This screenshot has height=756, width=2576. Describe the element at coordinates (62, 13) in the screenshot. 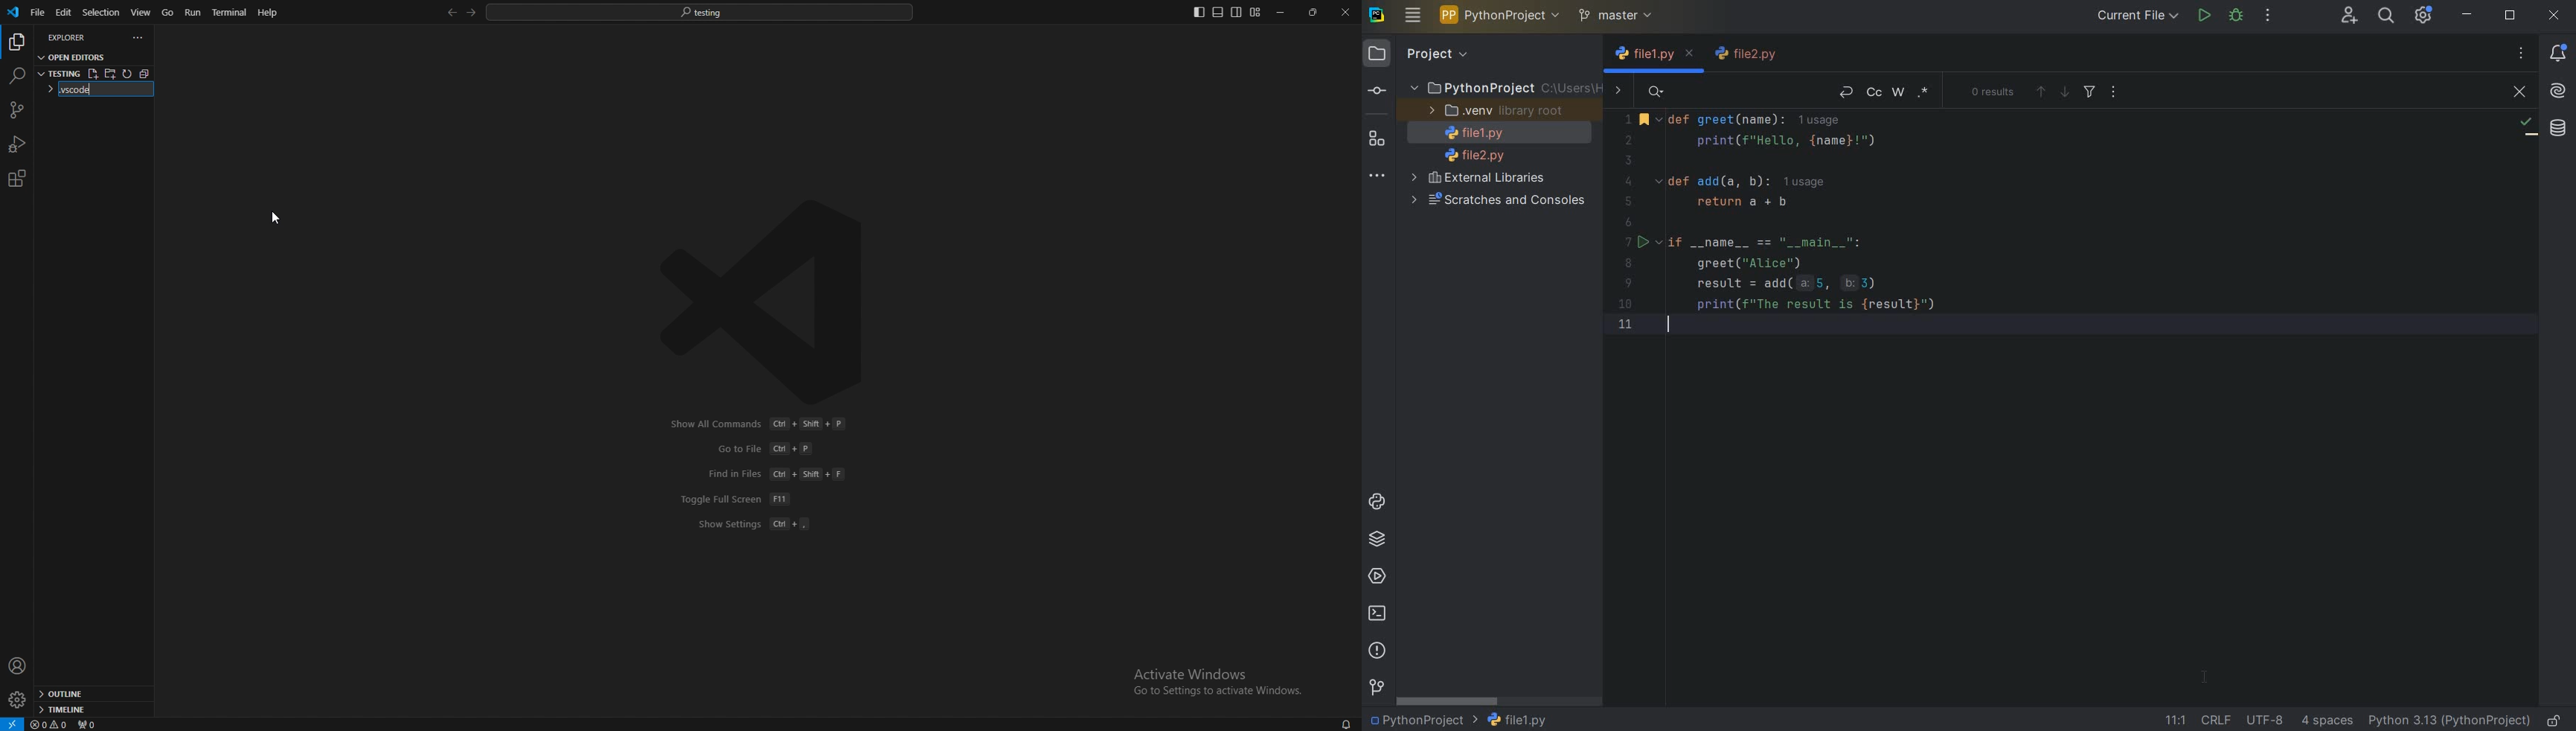

I see `edit` at that location.